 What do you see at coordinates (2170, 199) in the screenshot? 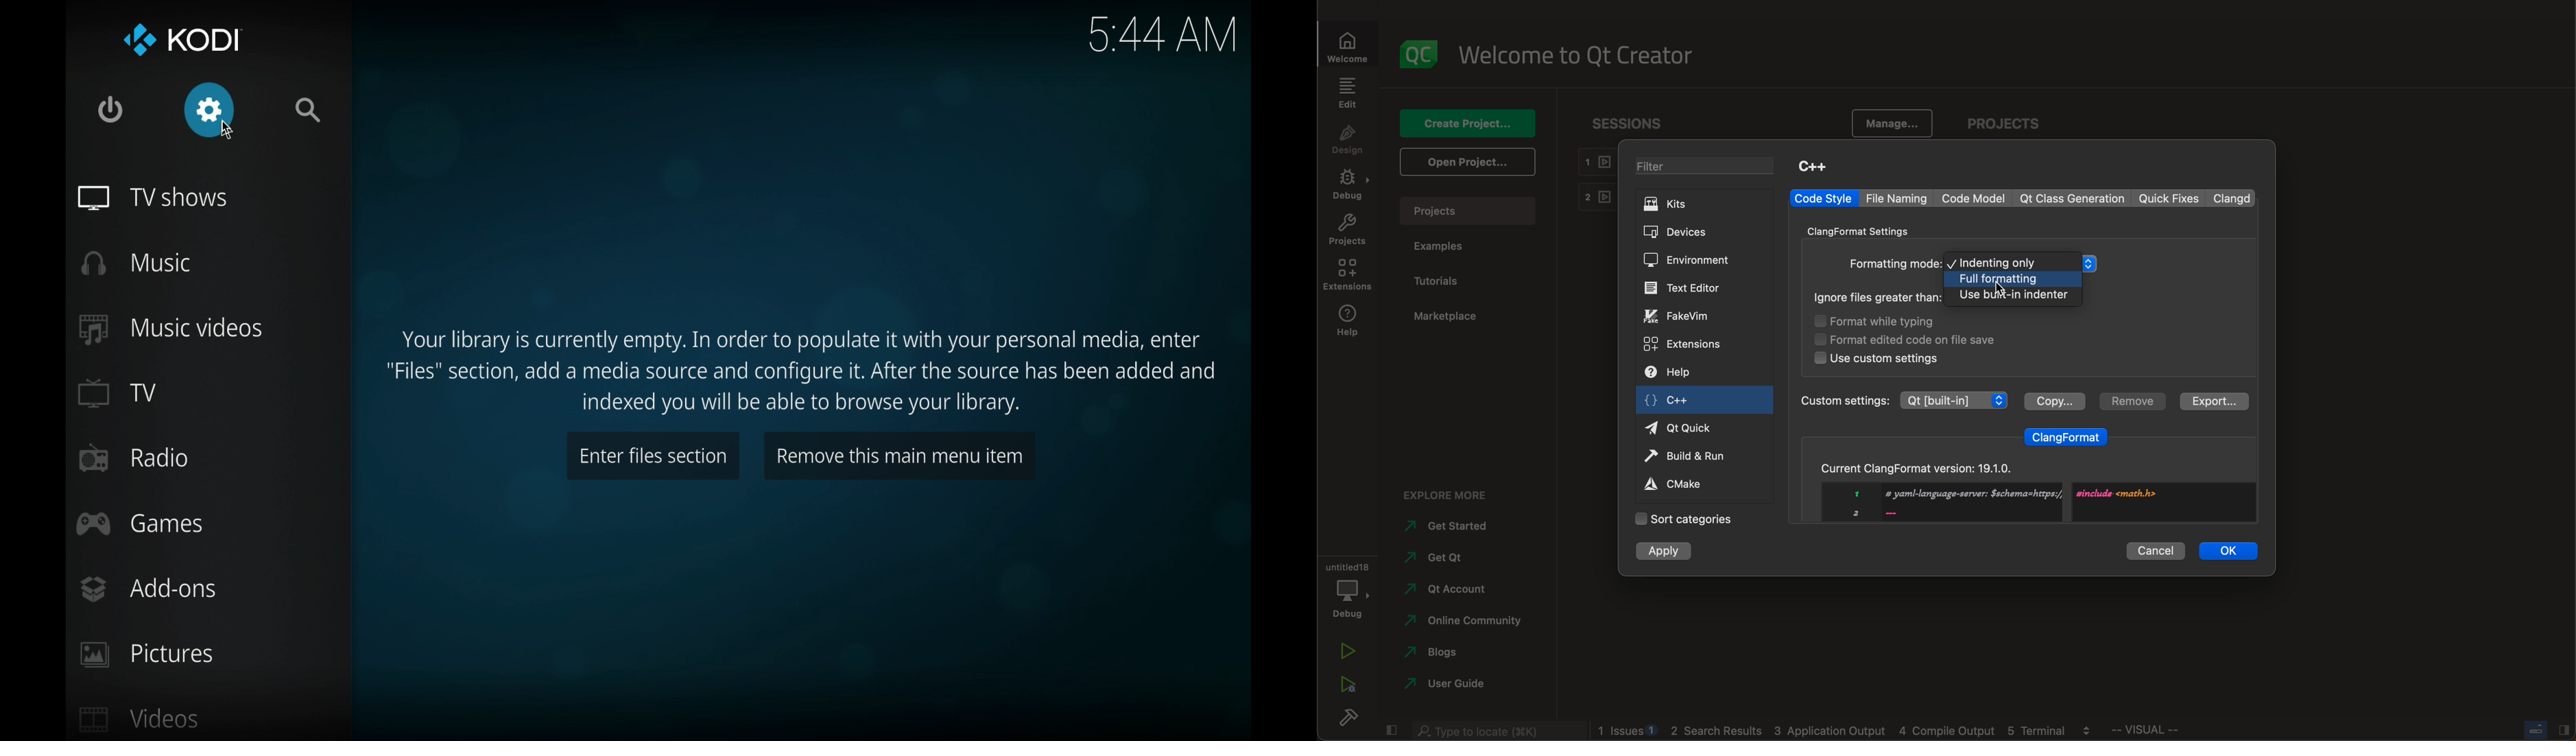
I see `fixes` at bounding box center [2170, 199].